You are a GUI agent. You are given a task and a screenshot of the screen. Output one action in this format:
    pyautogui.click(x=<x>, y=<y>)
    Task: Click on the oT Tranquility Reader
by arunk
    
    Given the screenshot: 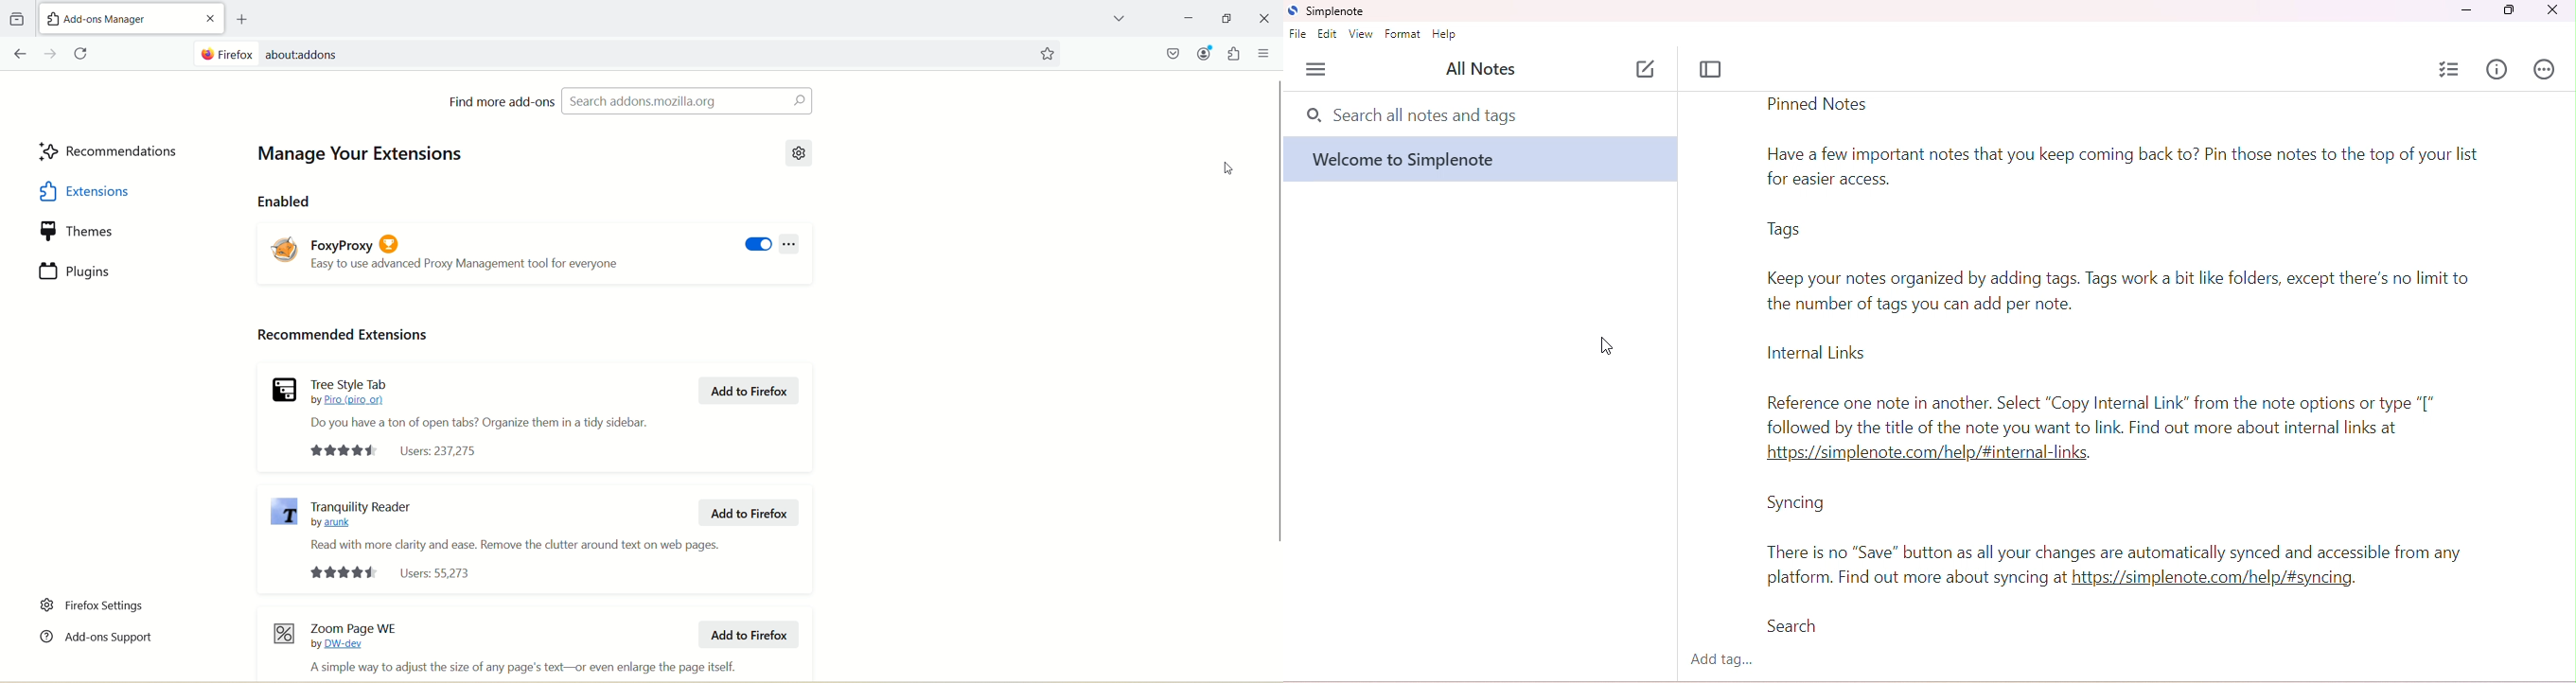 What is the action you would take?
    pyautogui.click(x=361, y=513)
    